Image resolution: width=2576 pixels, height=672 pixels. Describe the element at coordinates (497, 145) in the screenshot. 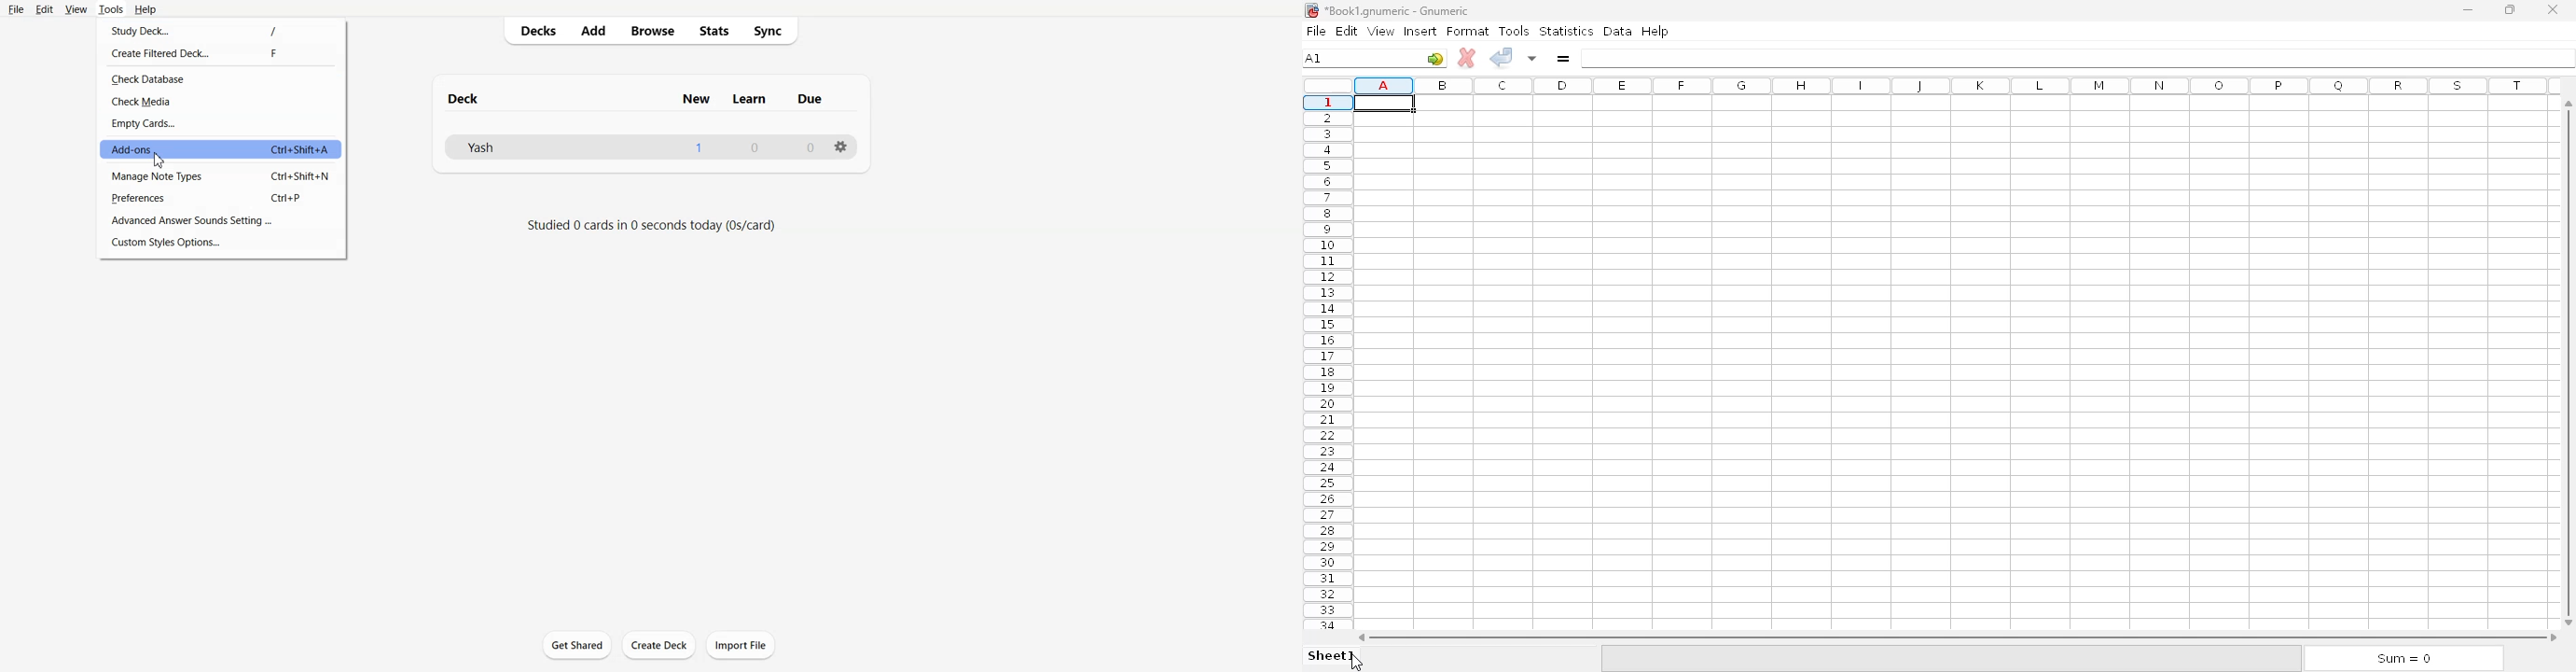

I see `yashs` at that location.